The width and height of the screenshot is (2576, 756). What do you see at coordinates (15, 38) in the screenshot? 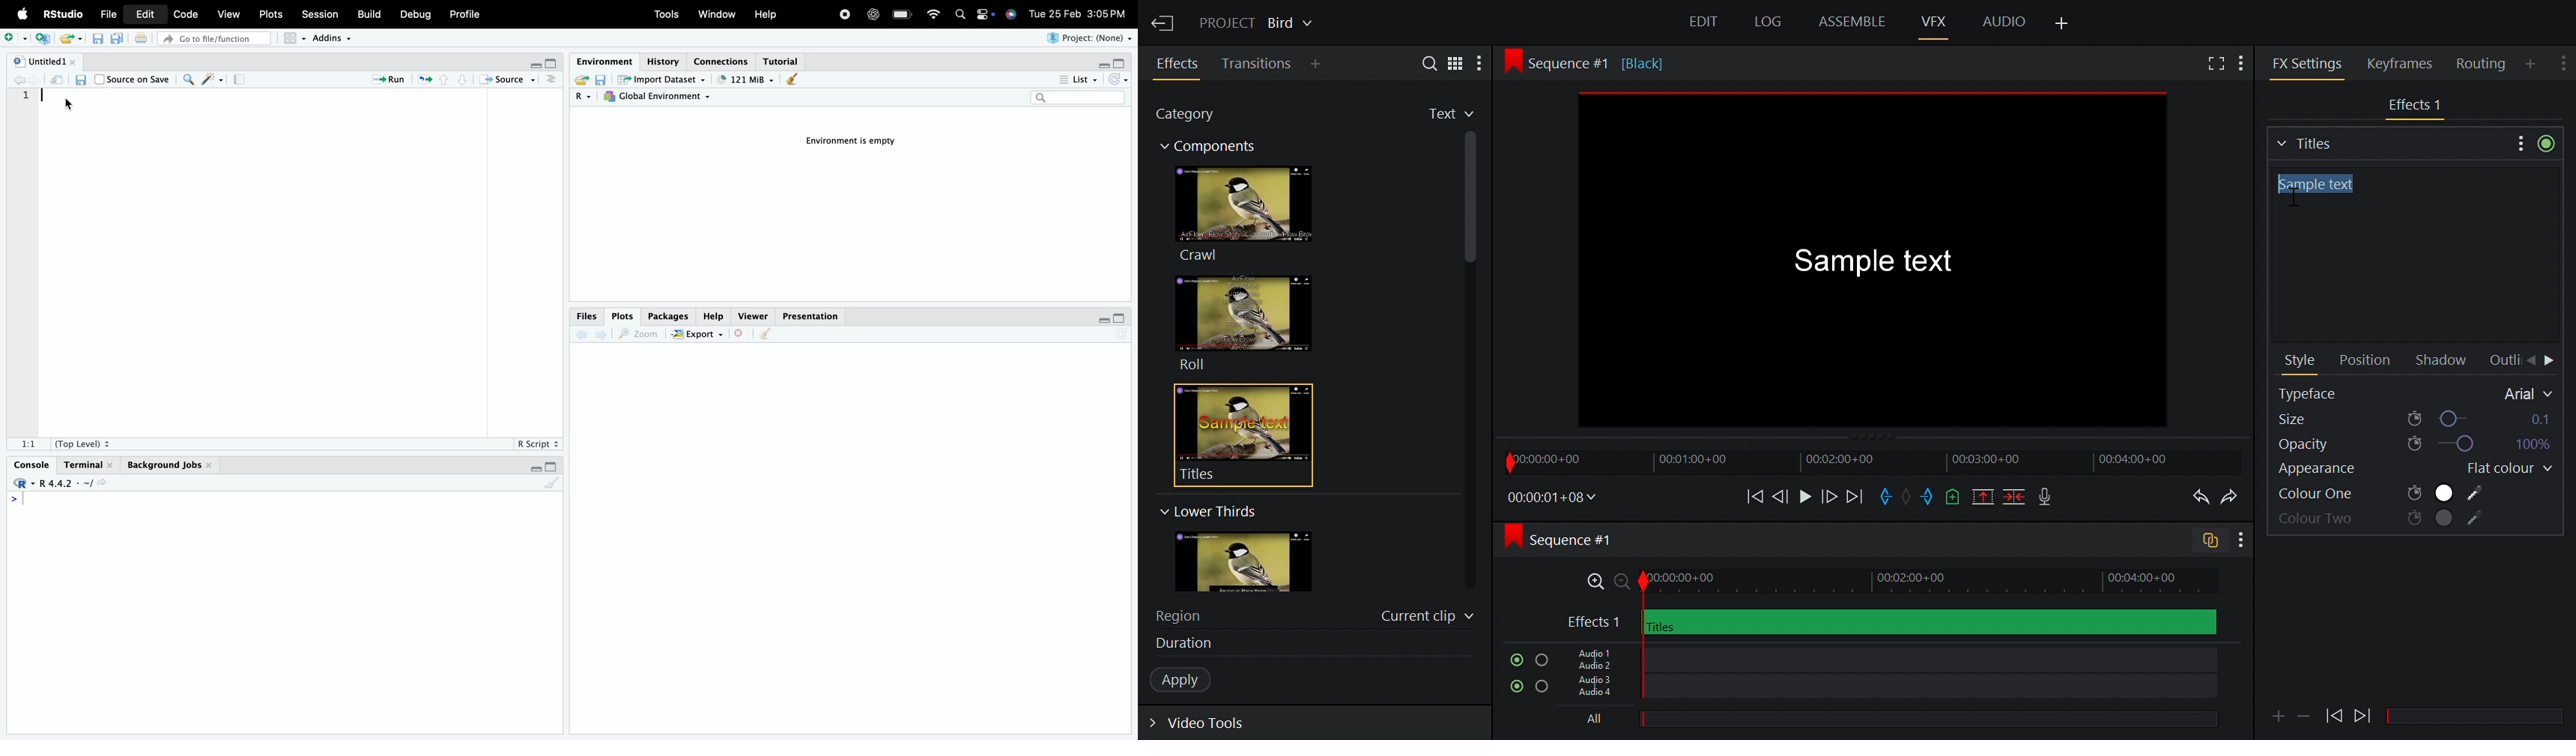
I see `New File` at bounding box center [15, 38].